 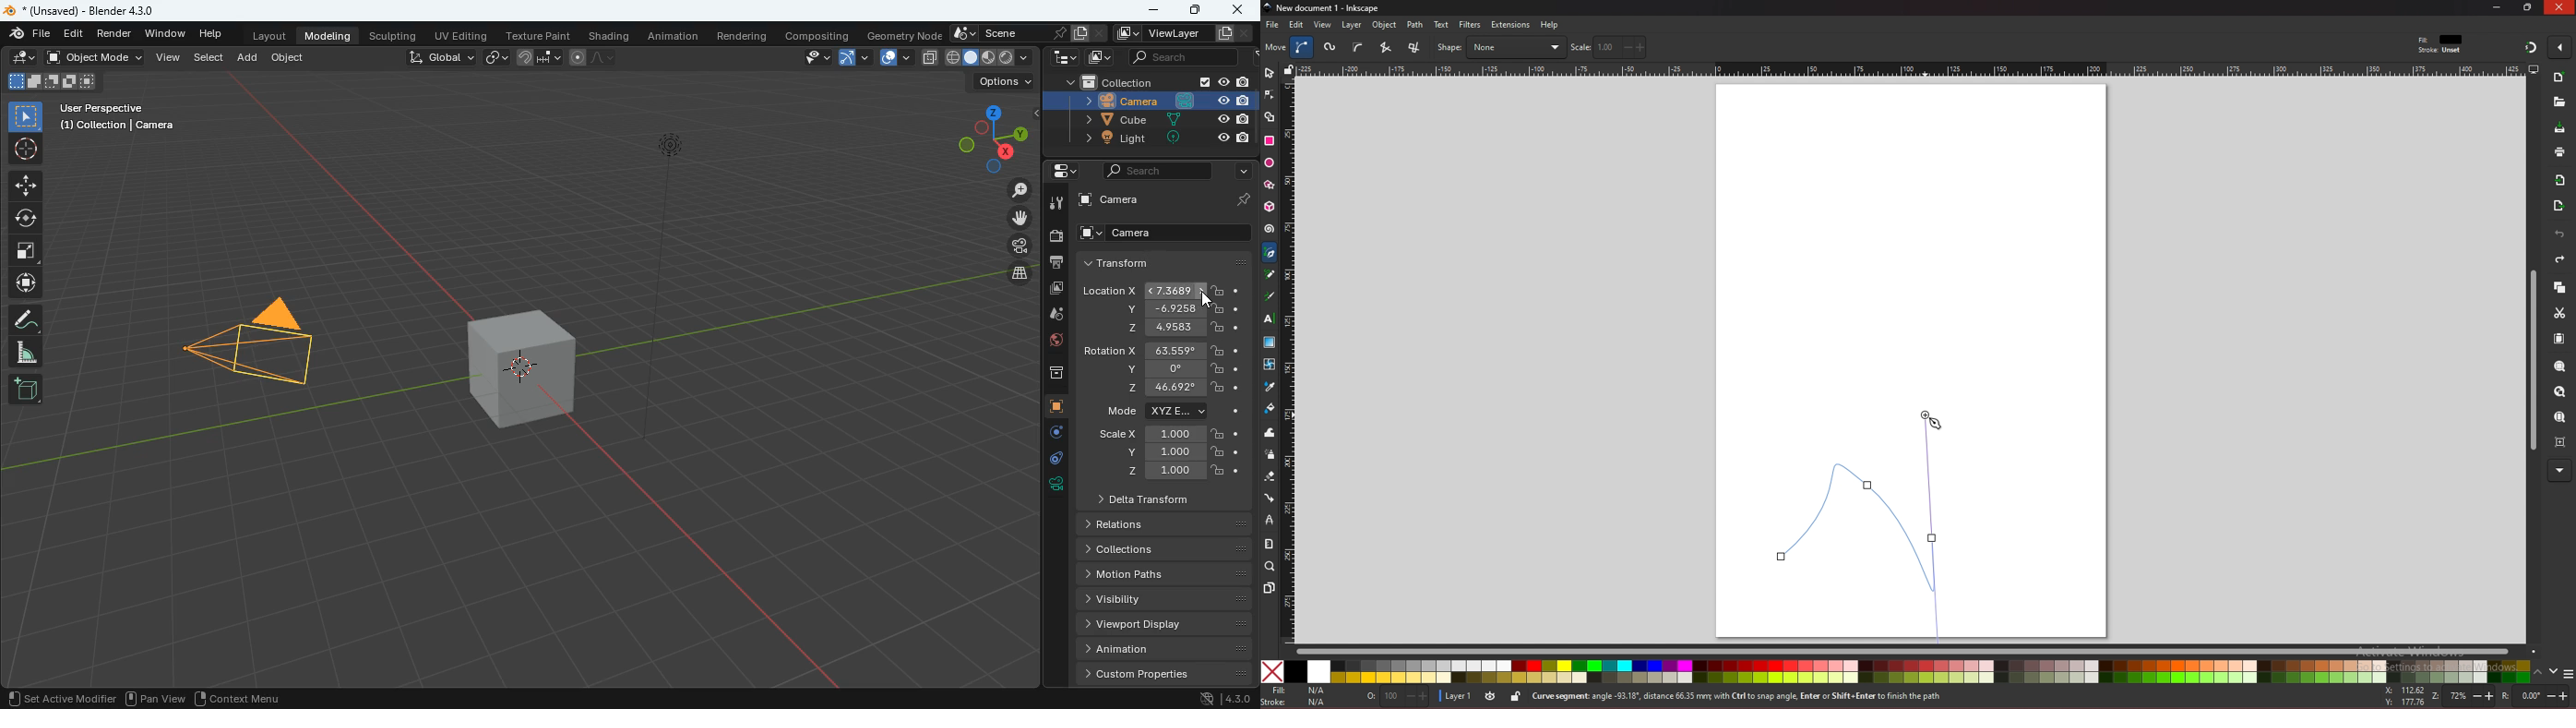 I want to click on z, so click(x=1176, y=474).